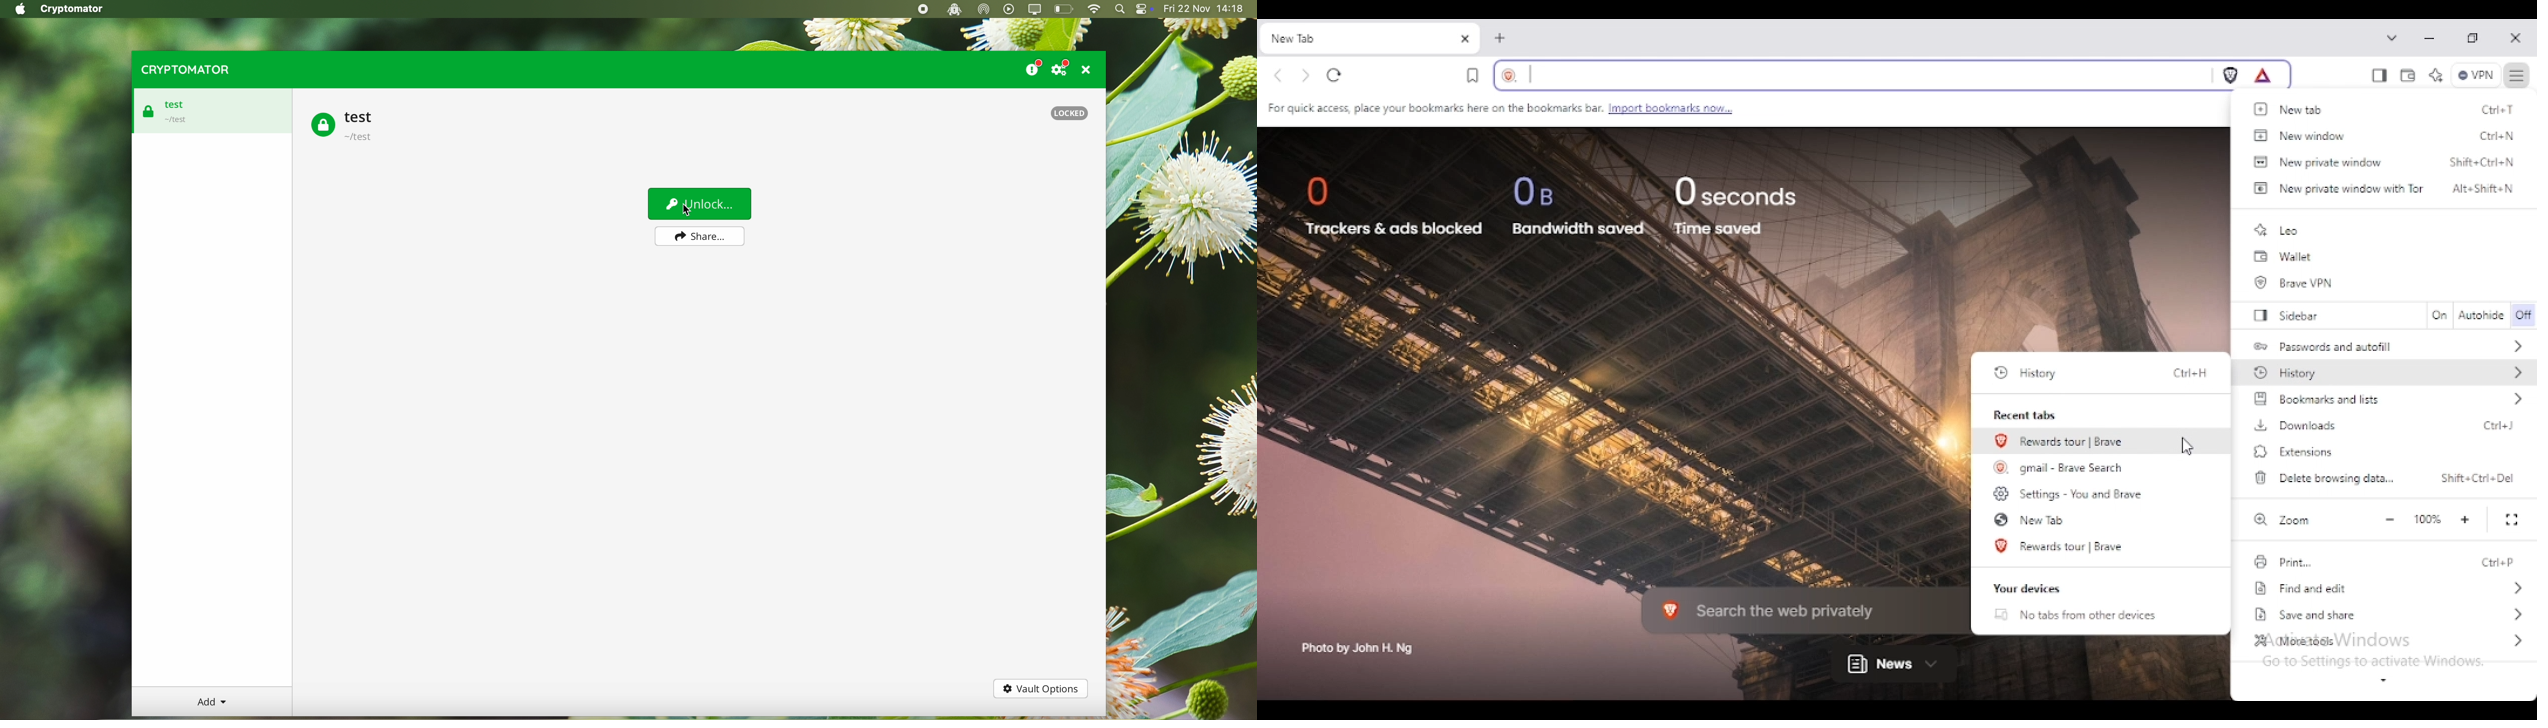  Describe the element at coordinates (1393, 209) in the screenshot. I see `0 trackers & ads blocked` at that location.